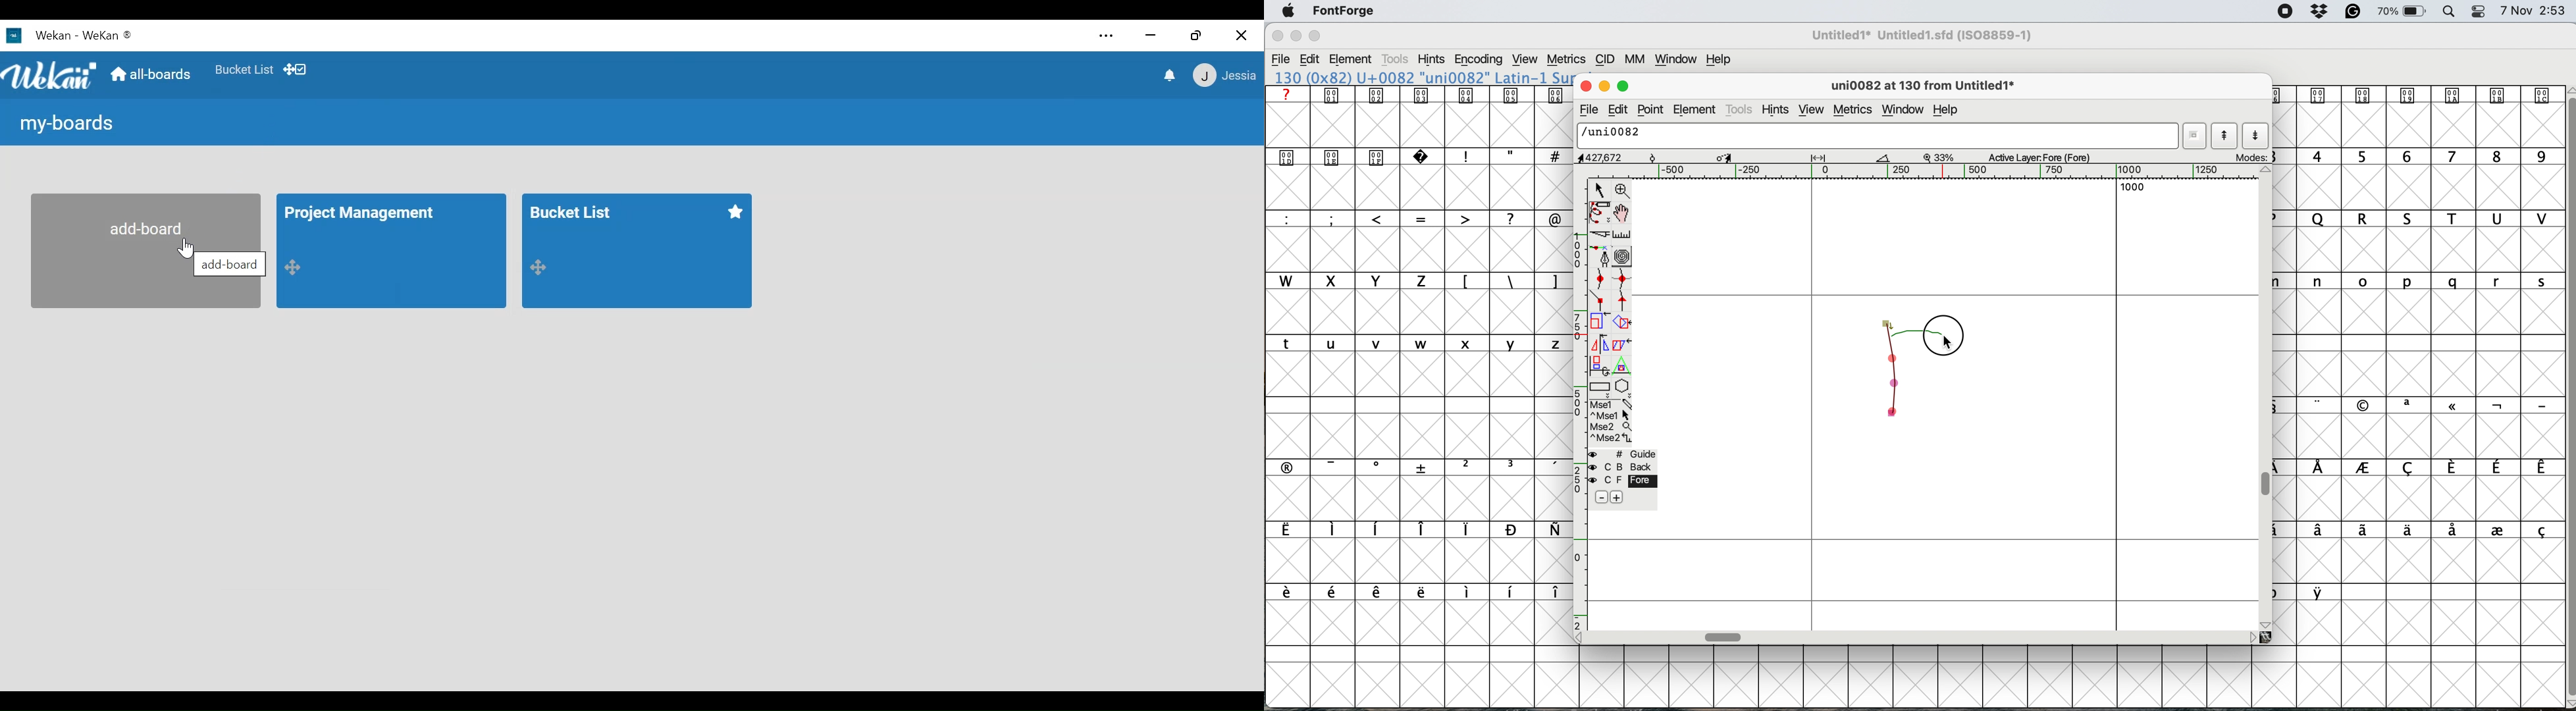 The width and height of the screenshot is (2576, 728). Describe the element at coordinates (1587, 111) in the screenshot. I see `file` at that location.